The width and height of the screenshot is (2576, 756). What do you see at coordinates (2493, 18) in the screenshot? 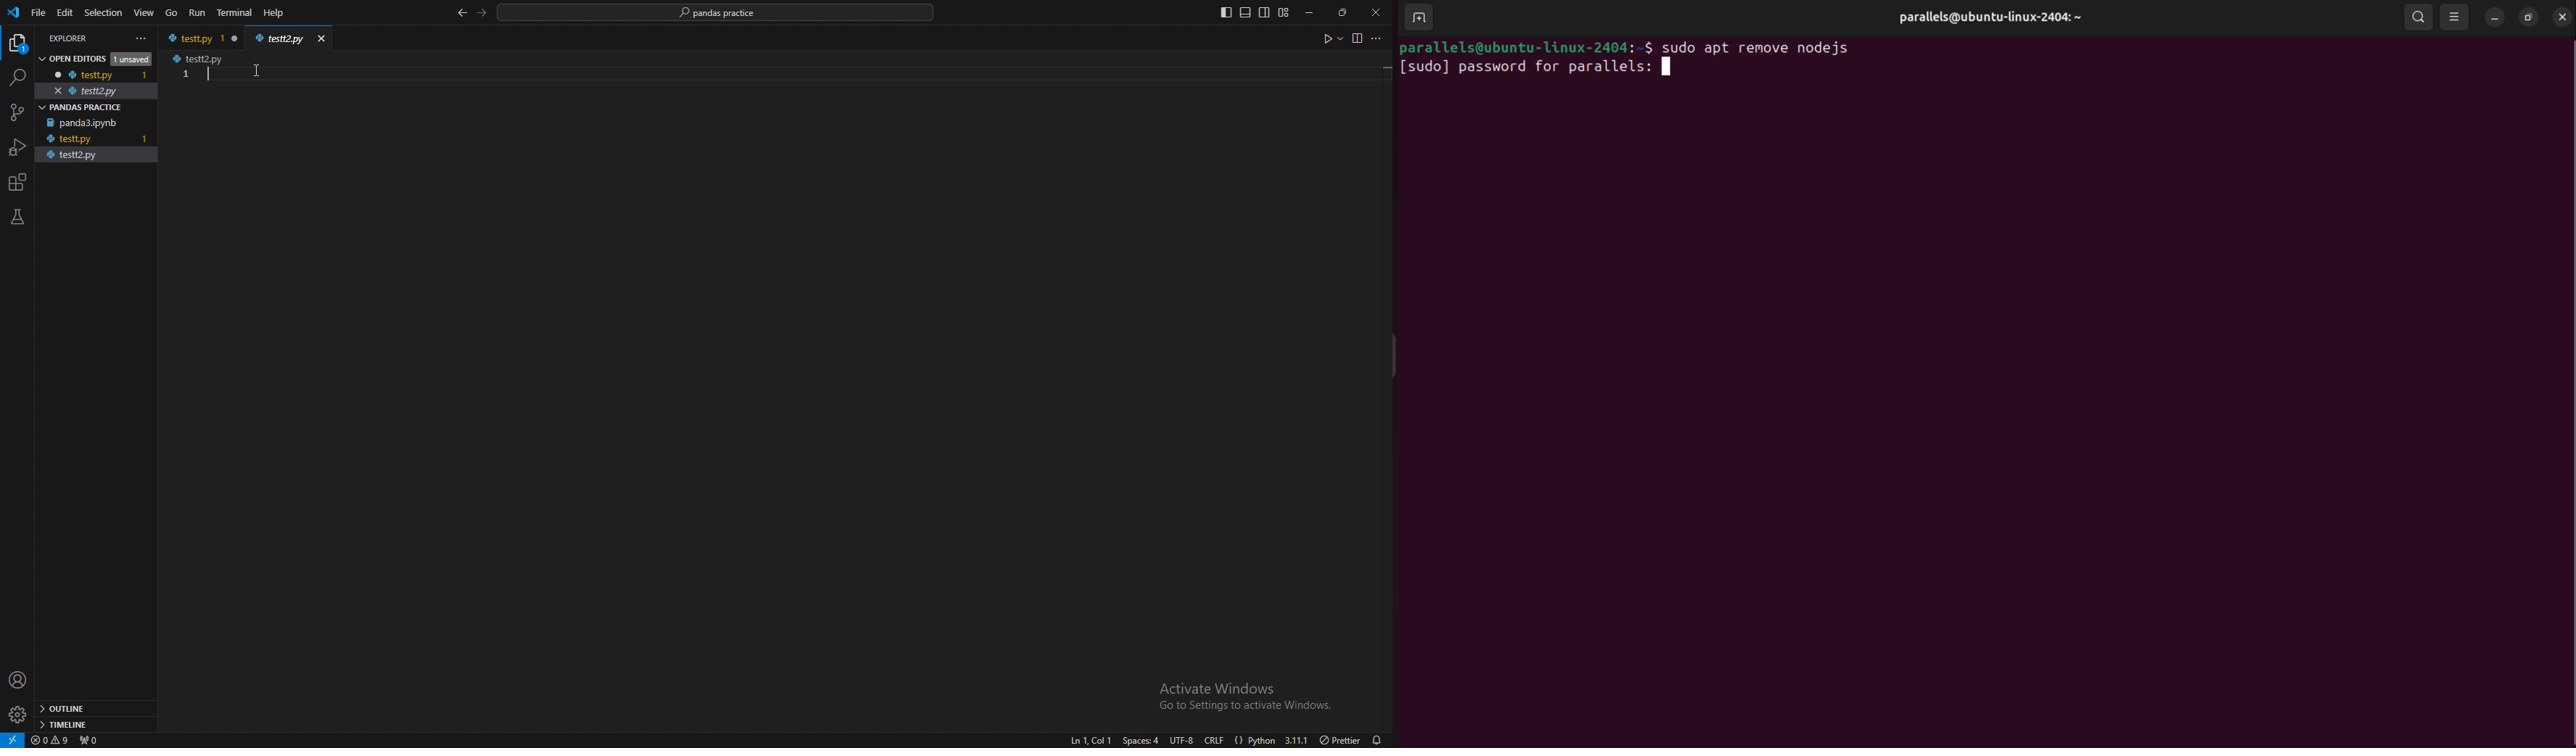
I see `minimize` at bounding box center [2493, 18].